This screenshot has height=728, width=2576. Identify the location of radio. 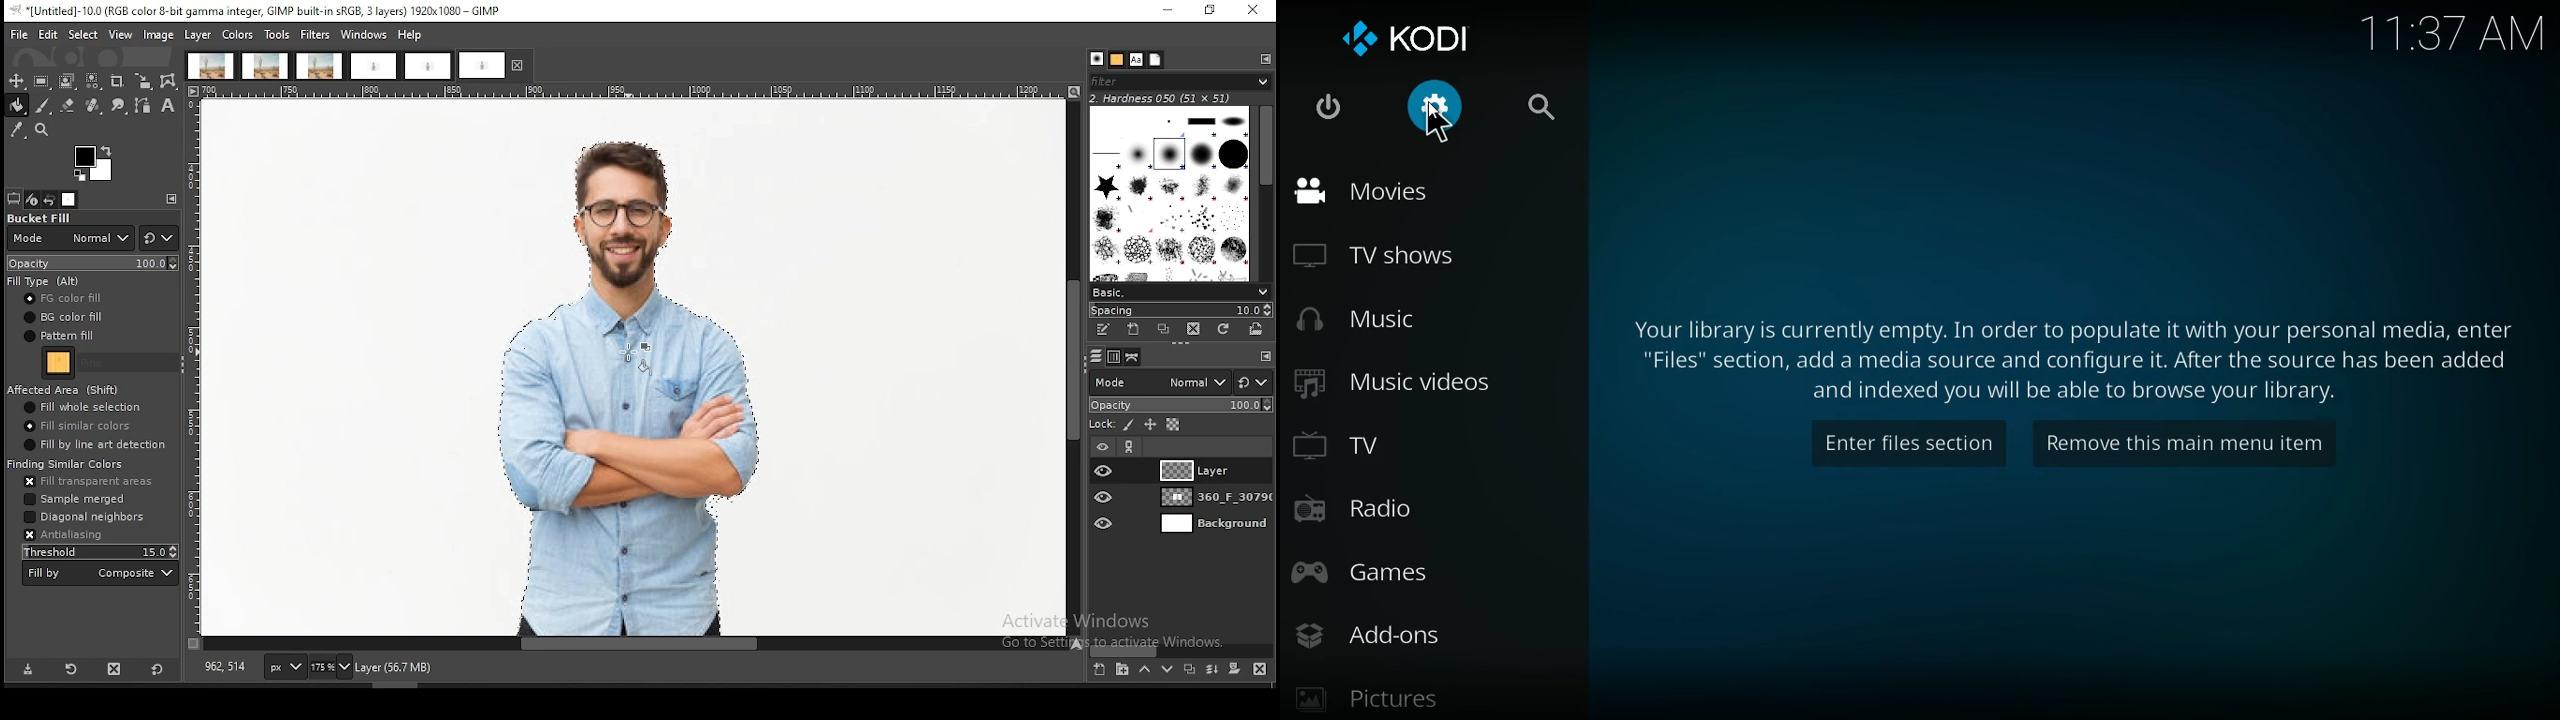
(1408, 510).